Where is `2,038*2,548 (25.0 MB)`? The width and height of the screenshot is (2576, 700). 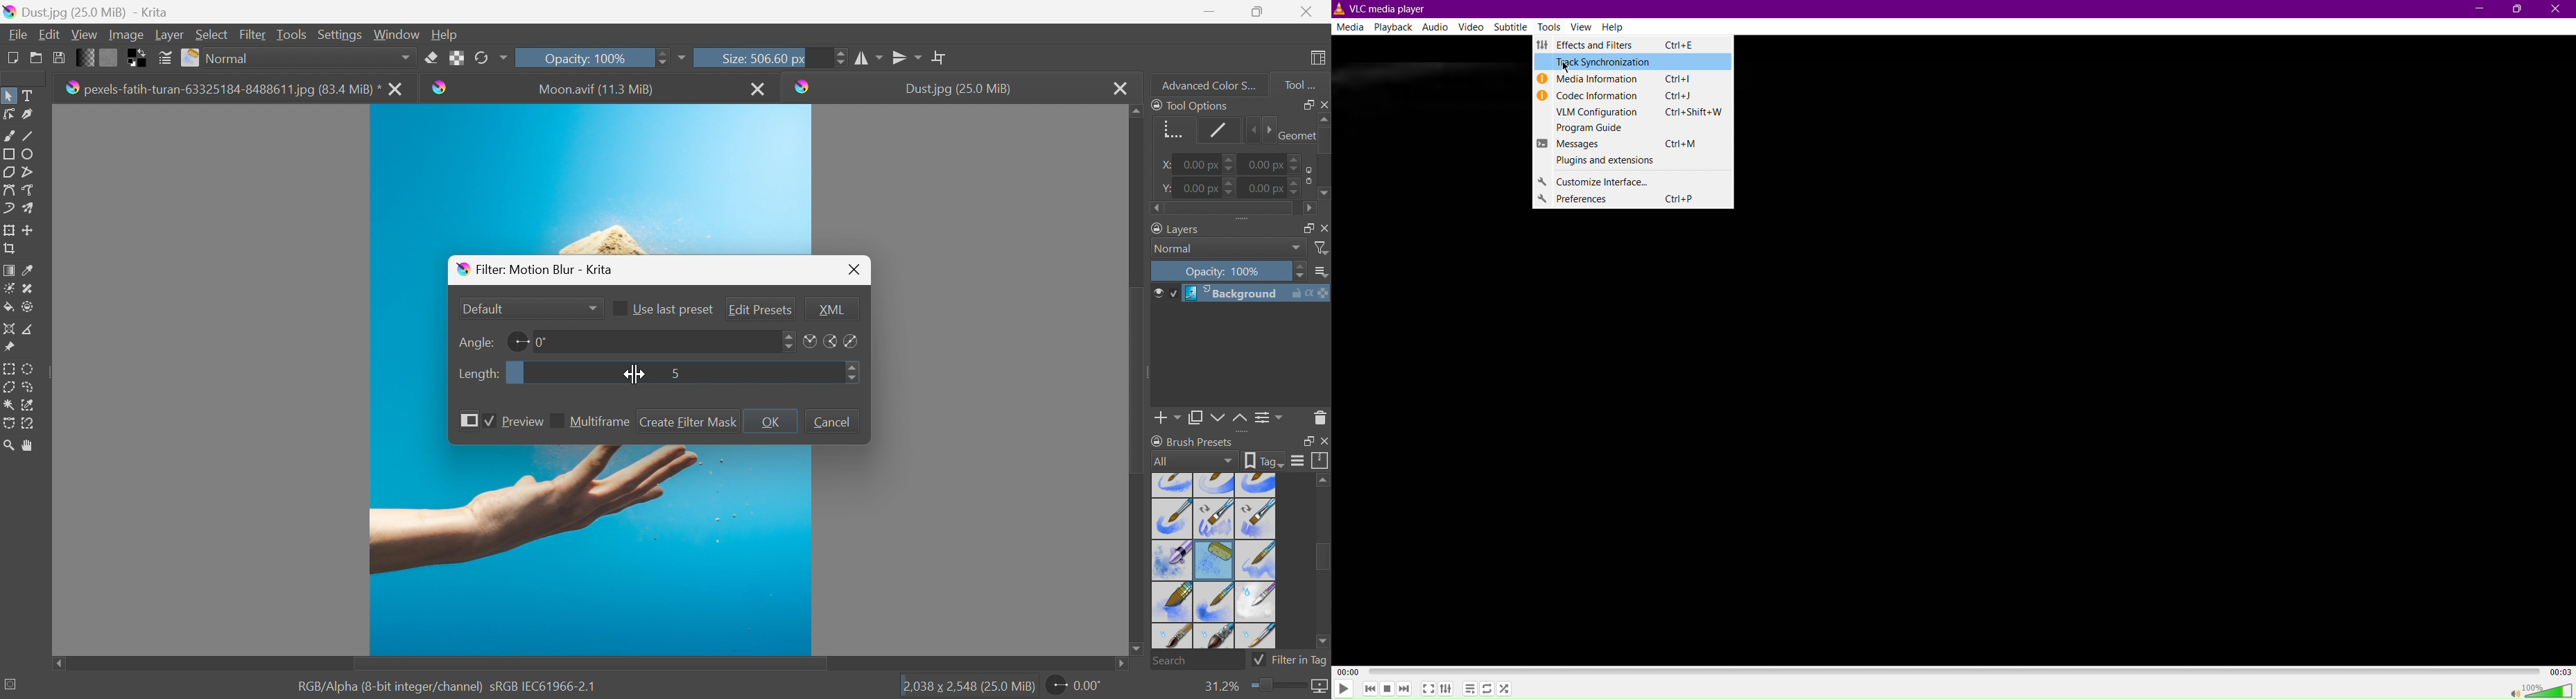
2,038*2,548 (25.0 MB) is located at coordinates (969, 687).